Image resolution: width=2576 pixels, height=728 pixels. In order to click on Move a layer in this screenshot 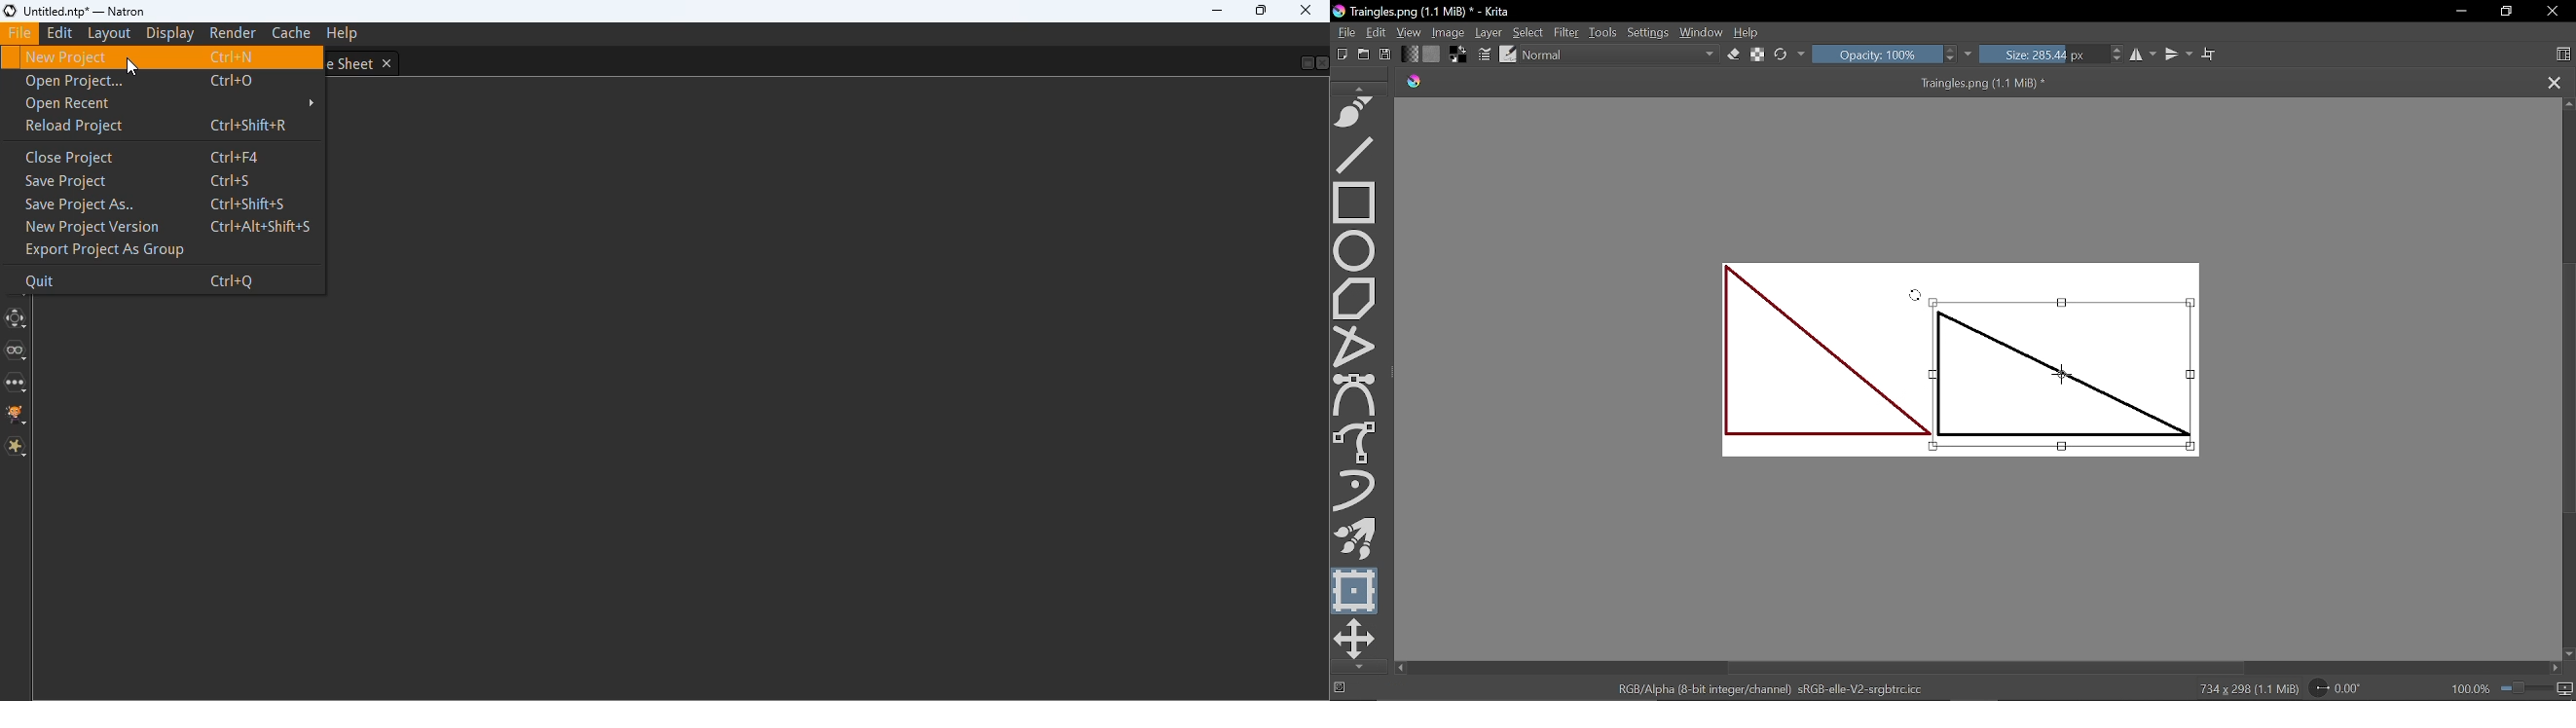, I will do `click(1355, 639)`.